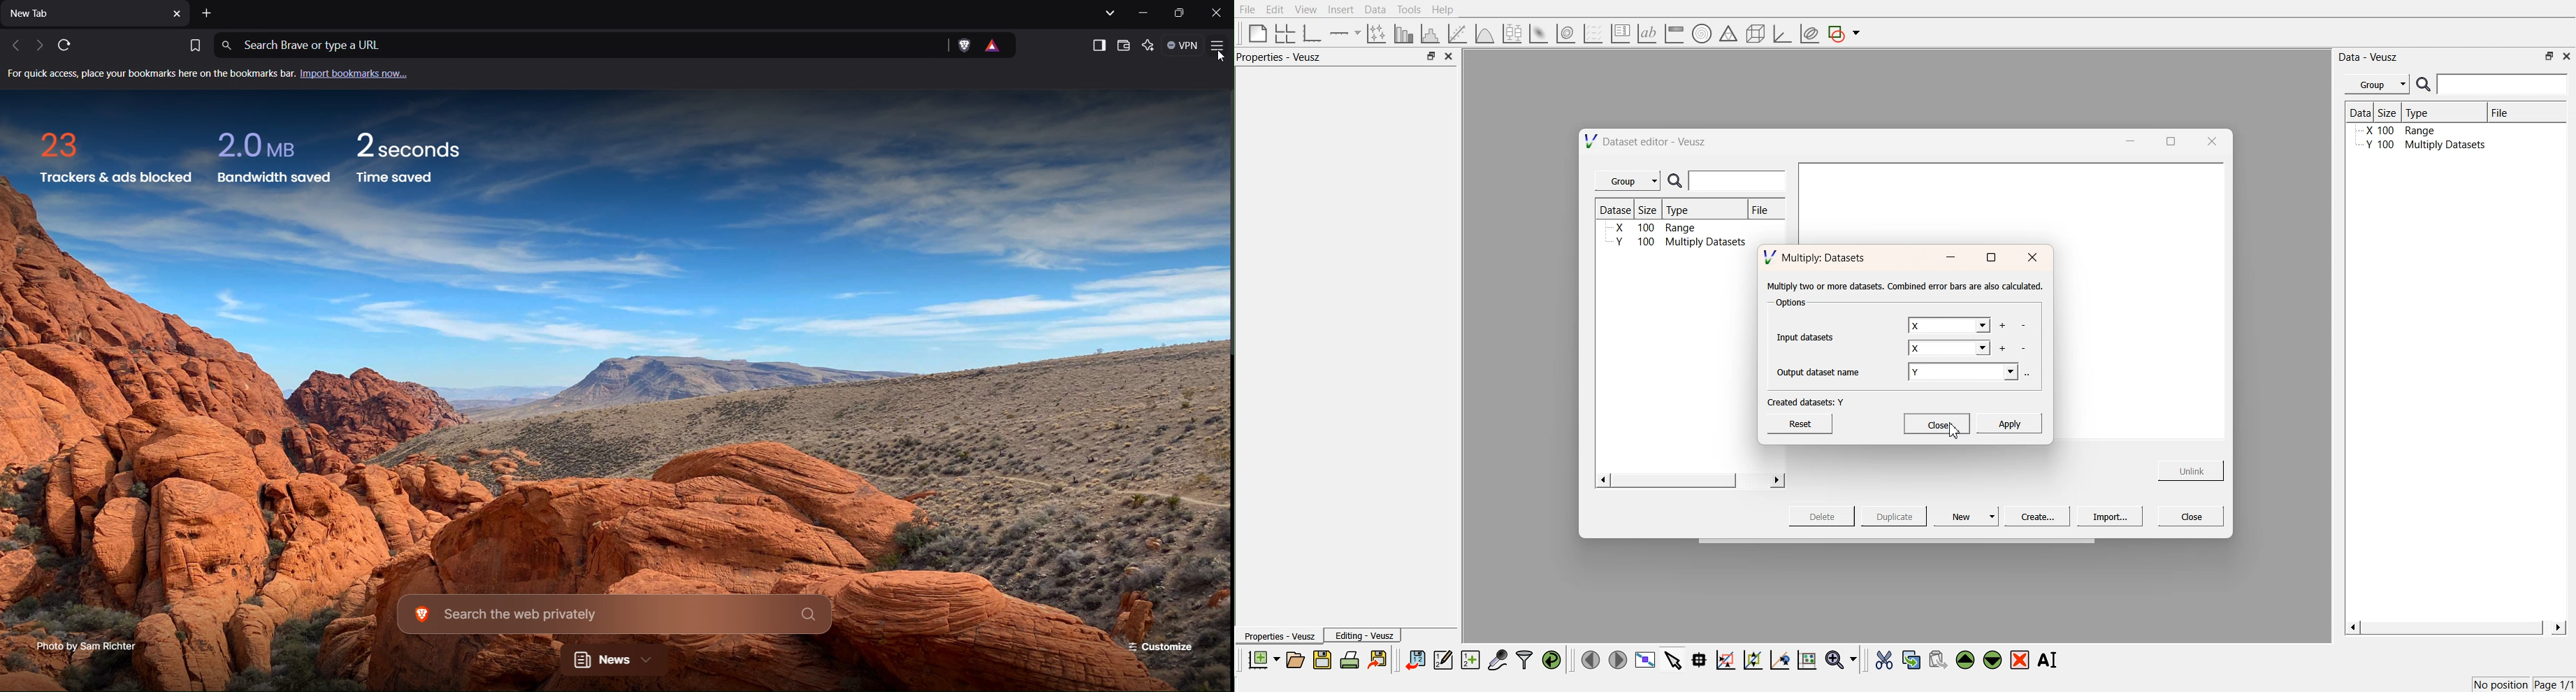 Image resolution: width=2576 pixels, height=700 pixels. I want to click on Close, so click(2192, 515).